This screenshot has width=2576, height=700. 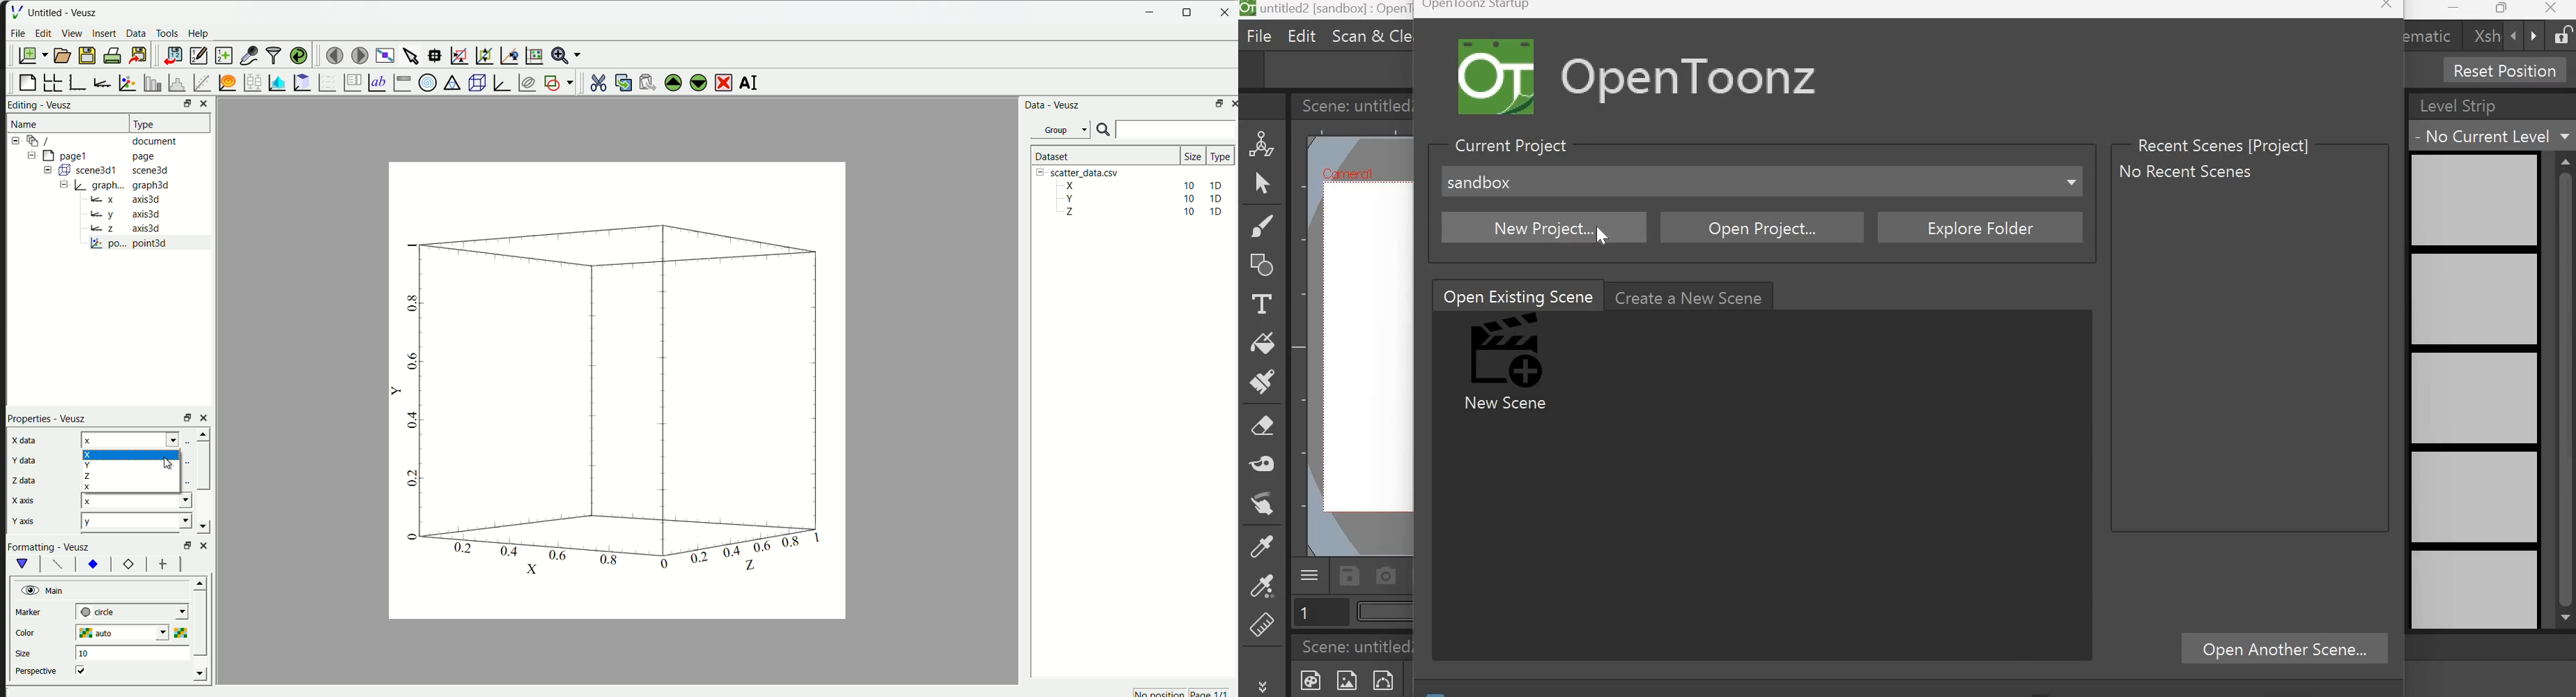 I want to click on plot dataset, so click(x=275, y=82).